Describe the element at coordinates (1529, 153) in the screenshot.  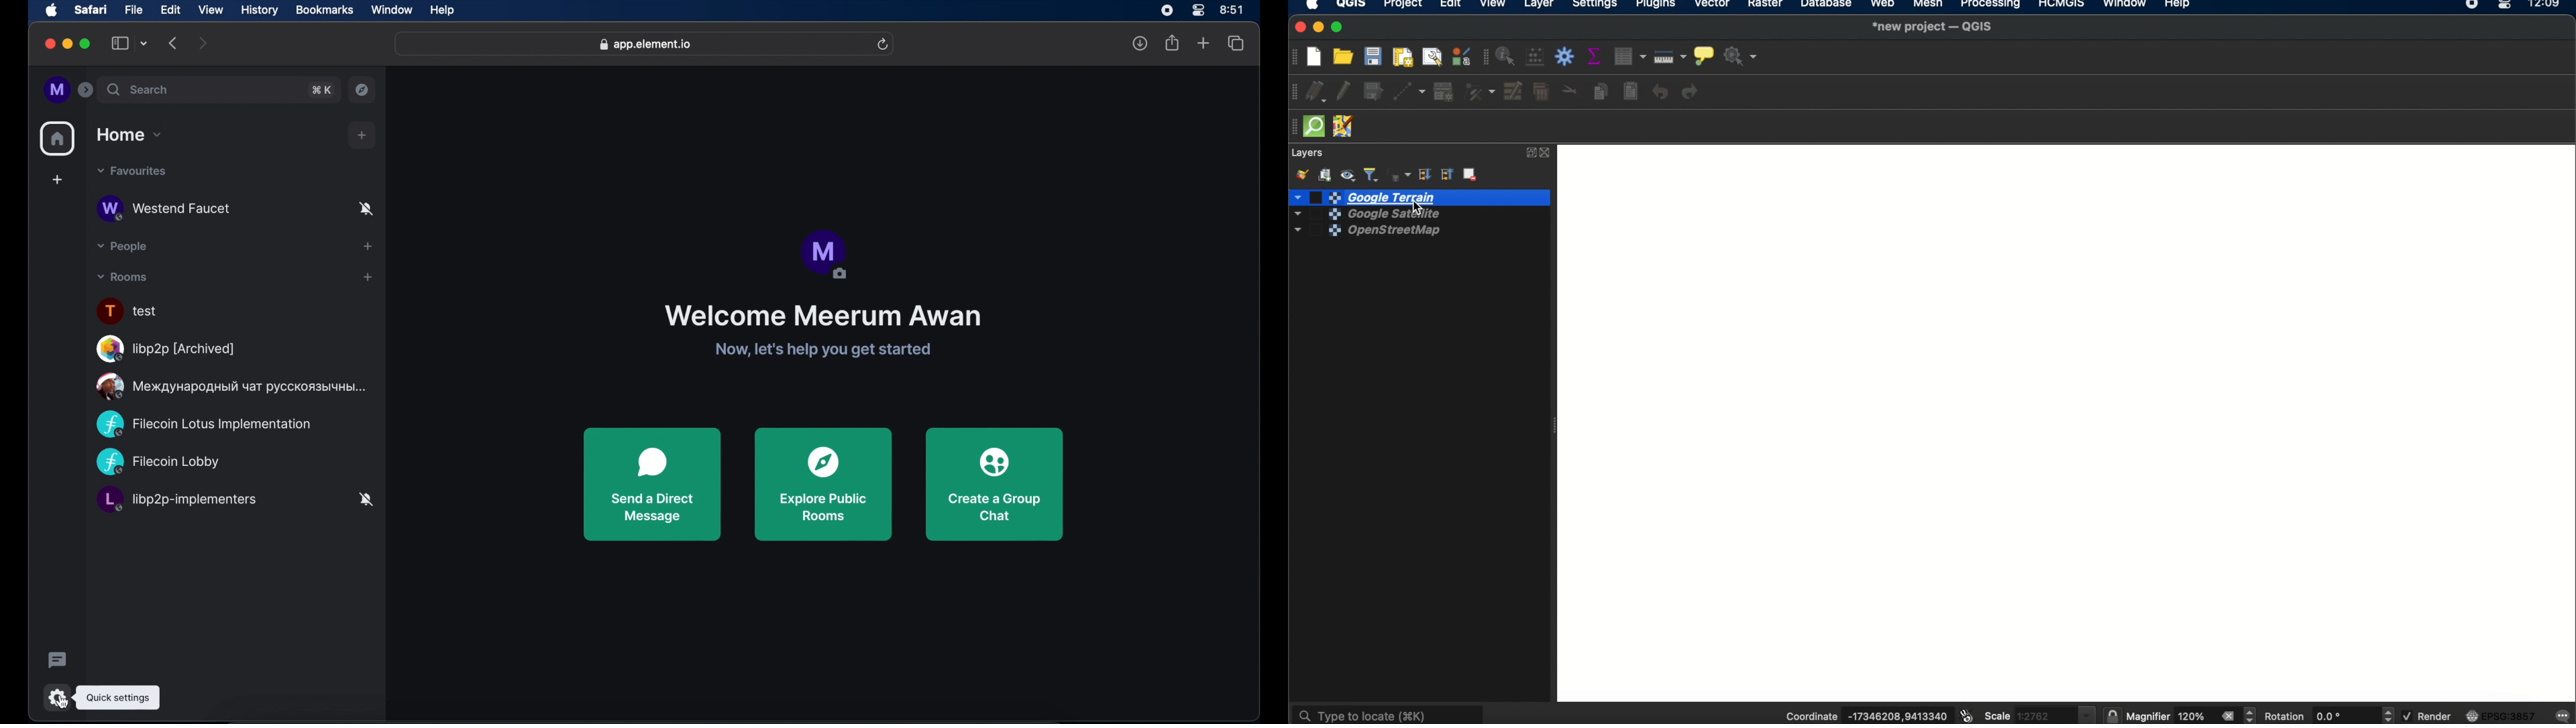
I see `expand` at that location.